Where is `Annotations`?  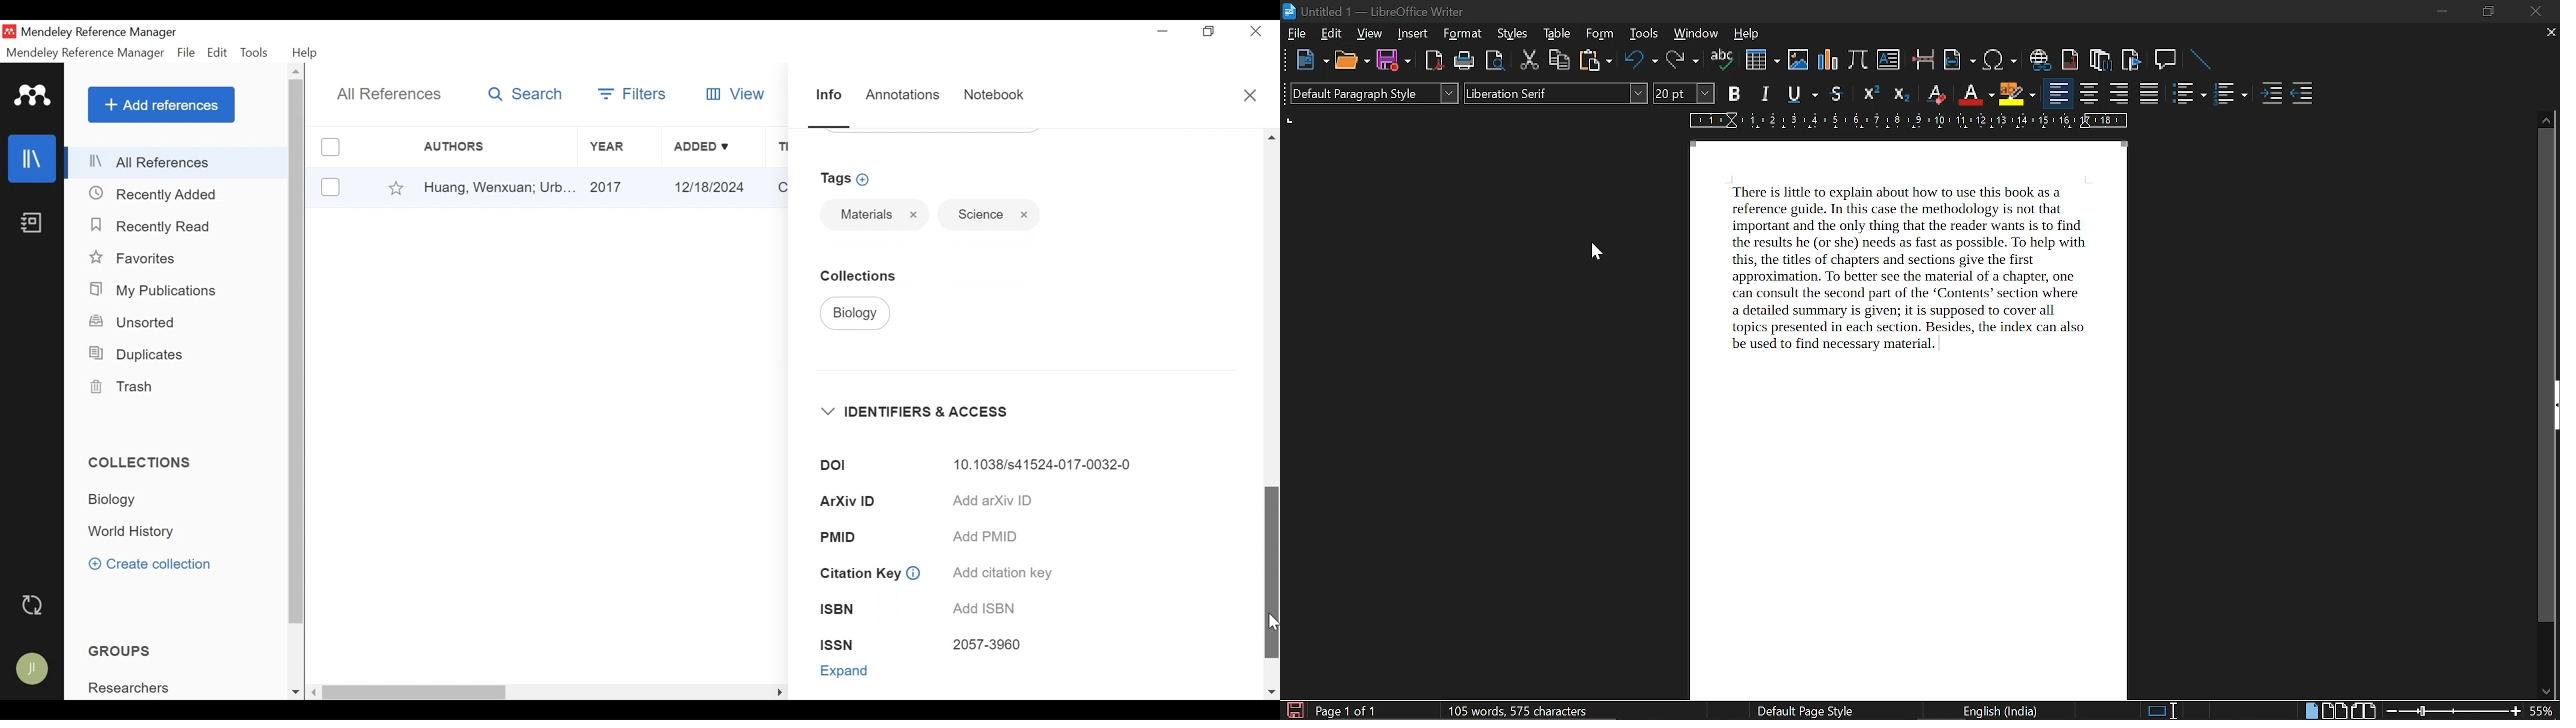 Annotations is located at coordinates (902, 95).